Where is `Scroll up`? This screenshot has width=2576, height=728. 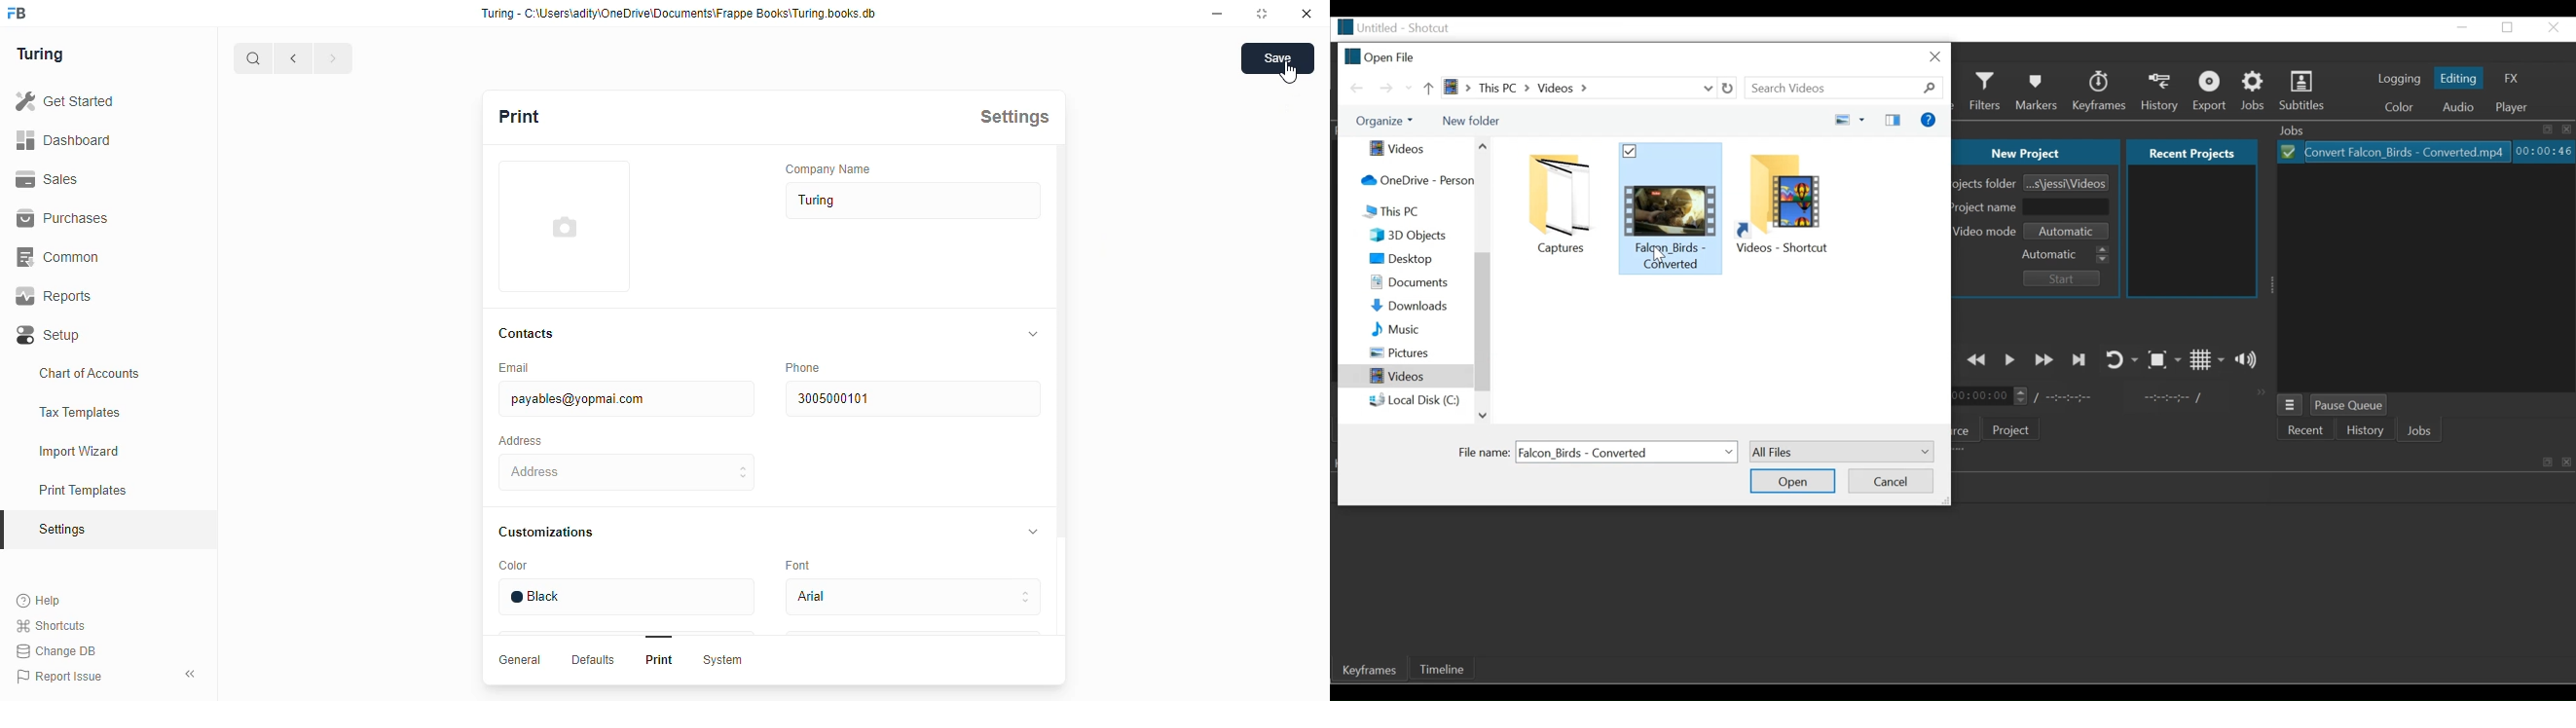
Scroll up is located at coordinates (1484, 149).